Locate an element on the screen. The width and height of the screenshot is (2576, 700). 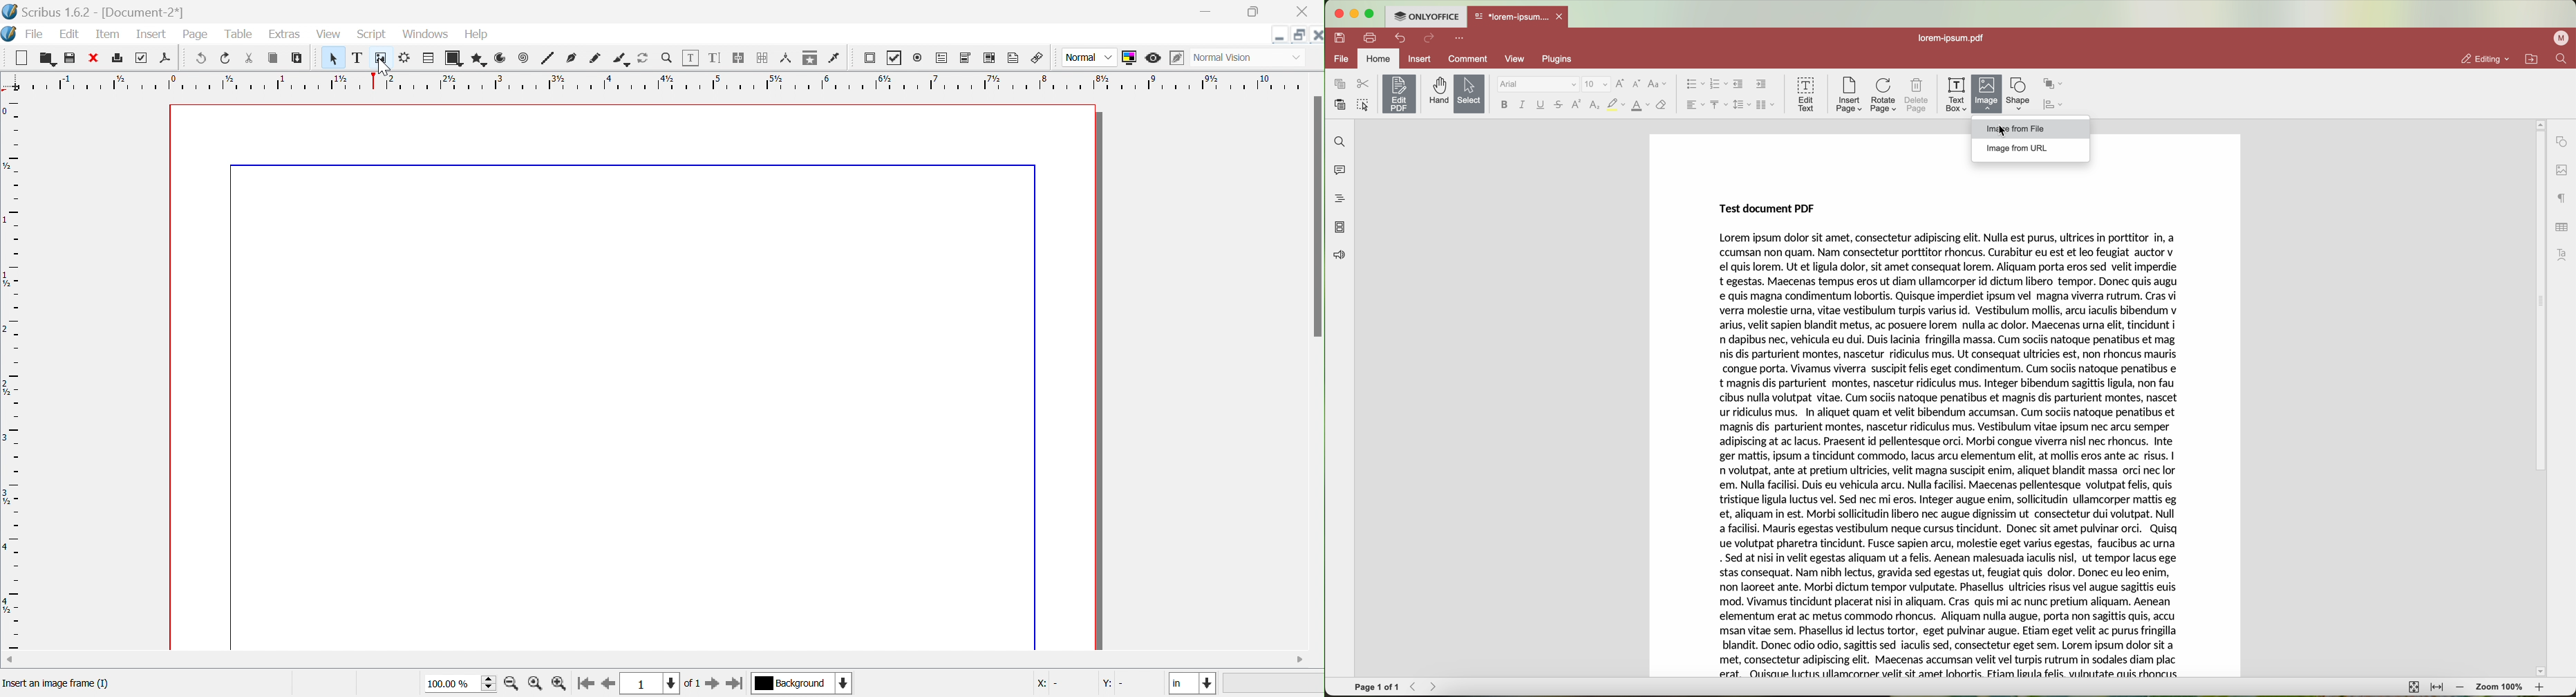
paragraph settings is located at coordinates (2562, 198).